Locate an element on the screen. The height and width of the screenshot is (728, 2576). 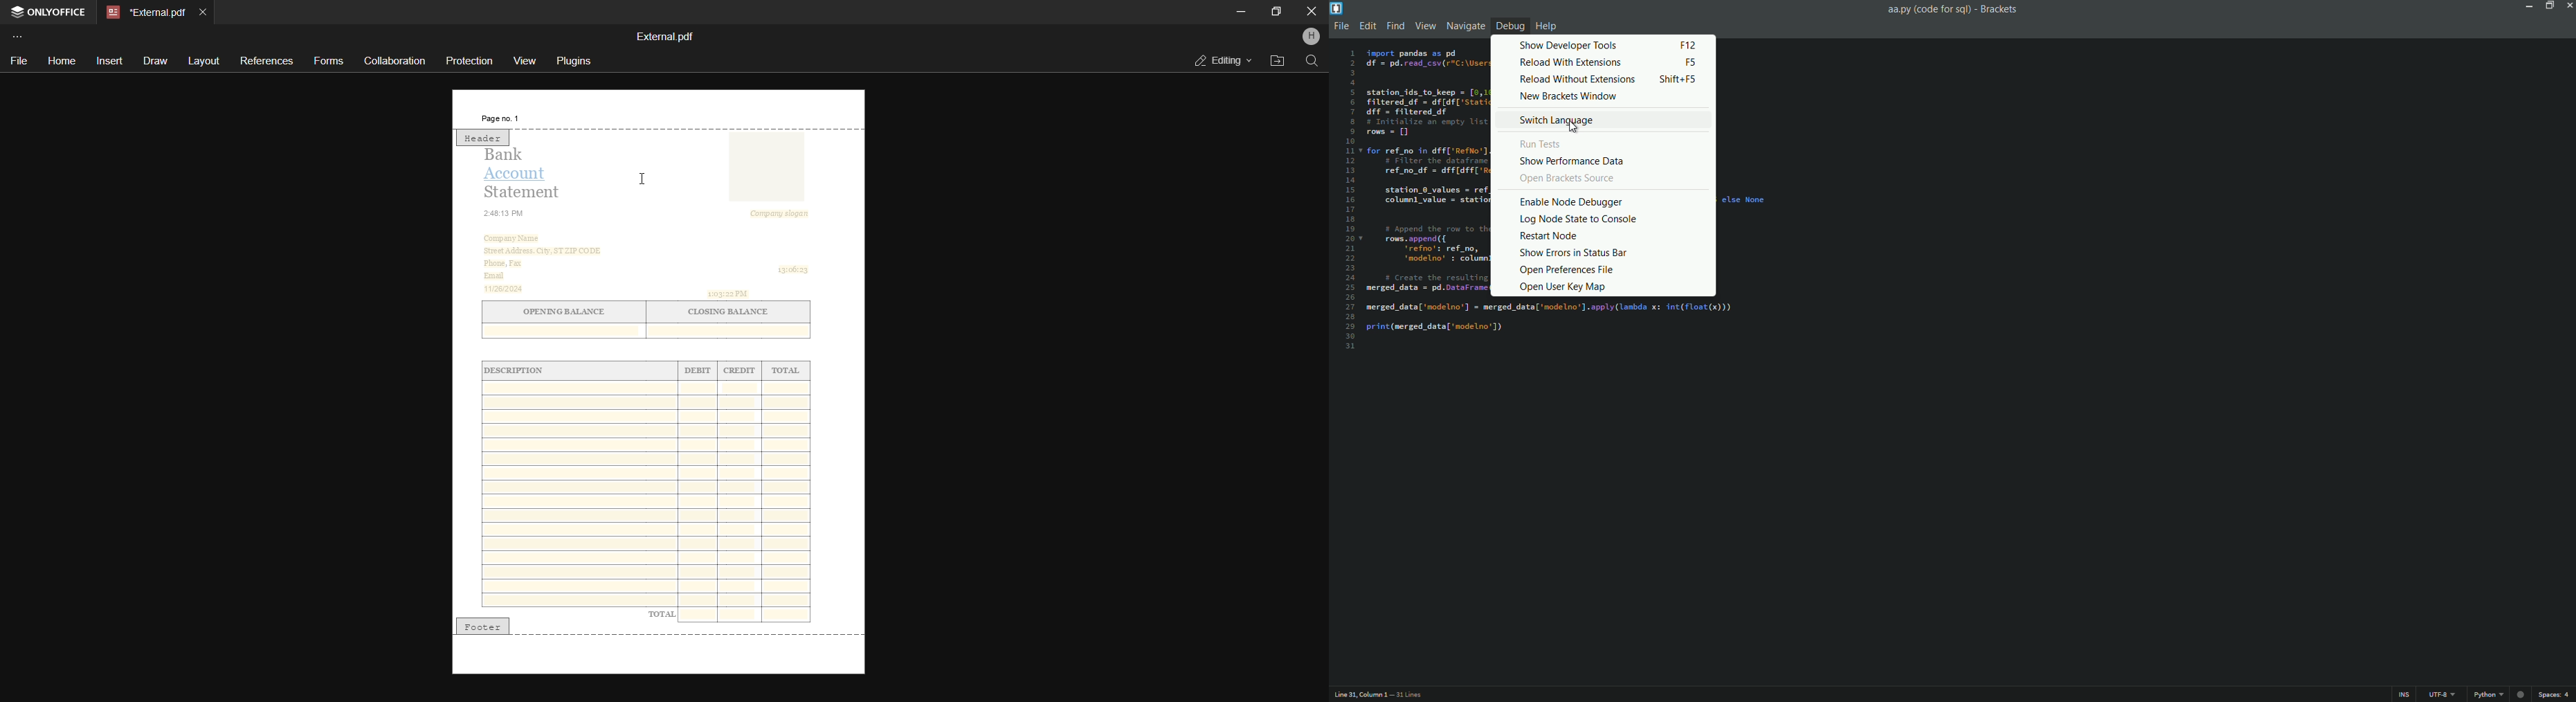
view is located at coordinates (525, 59).